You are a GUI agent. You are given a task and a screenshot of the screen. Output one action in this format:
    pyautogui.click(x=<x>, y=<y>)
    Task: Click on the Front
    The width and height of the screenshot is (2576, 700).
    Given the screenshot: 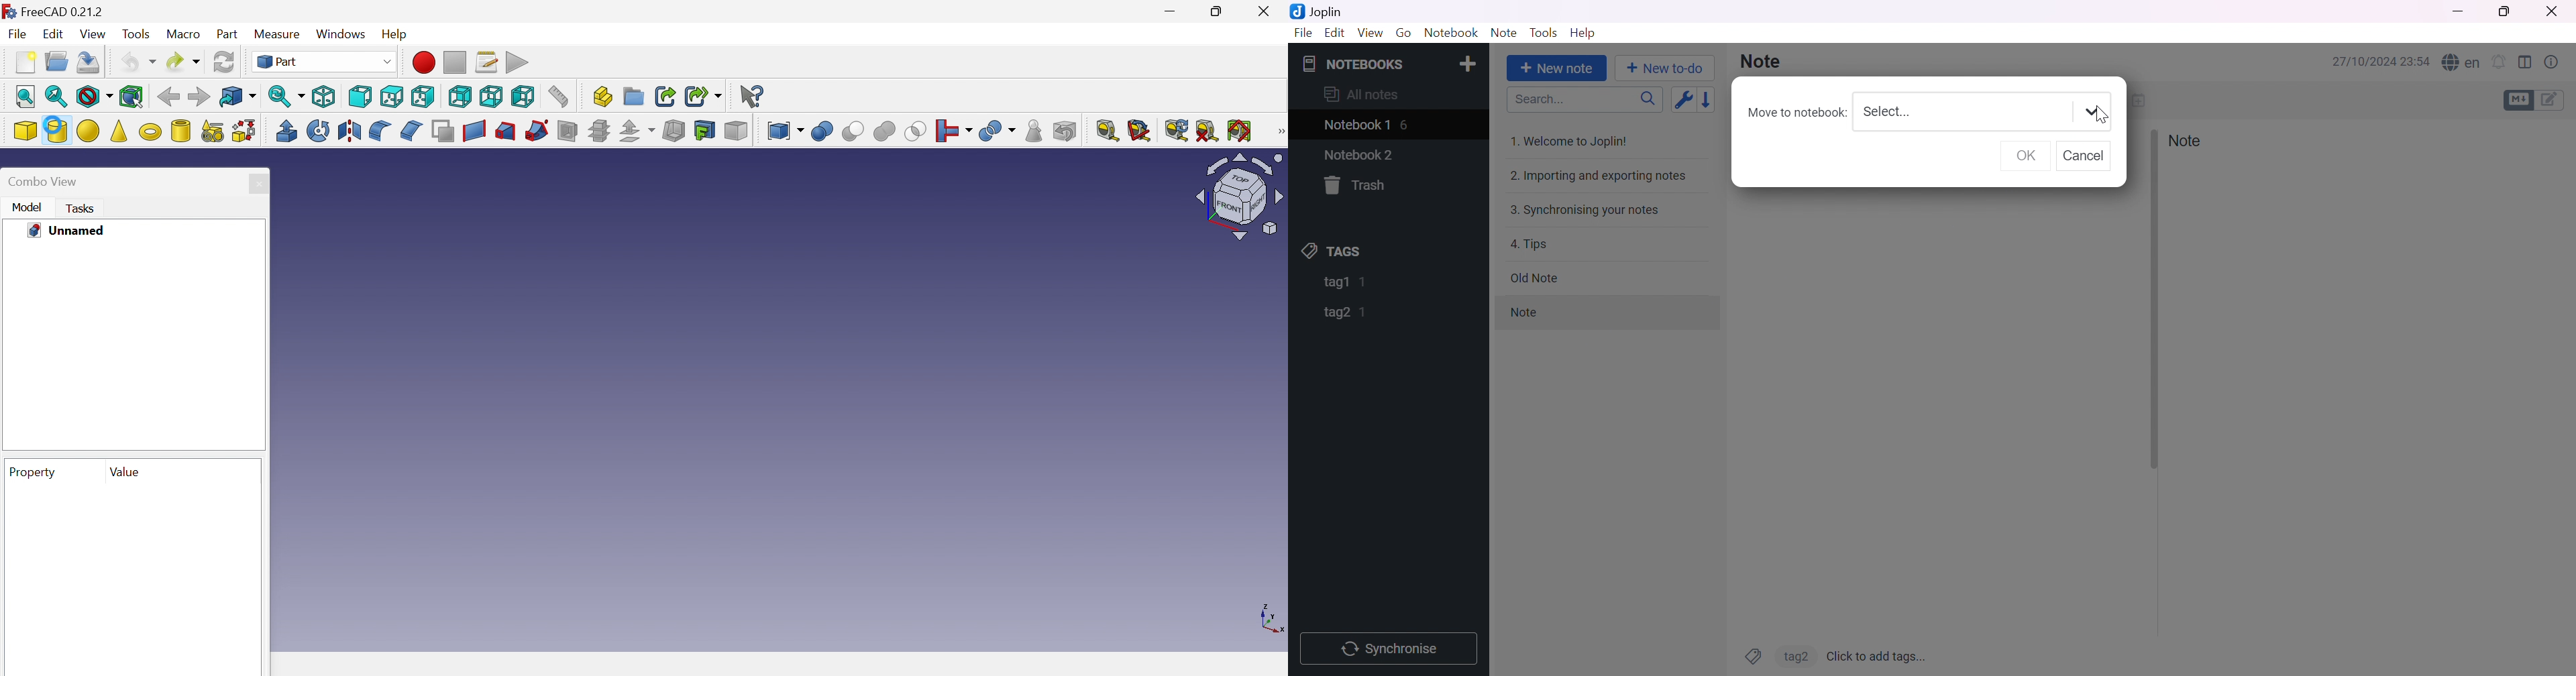 What is the action you would take?
    pyautogui.click(x=359, y=97)
    